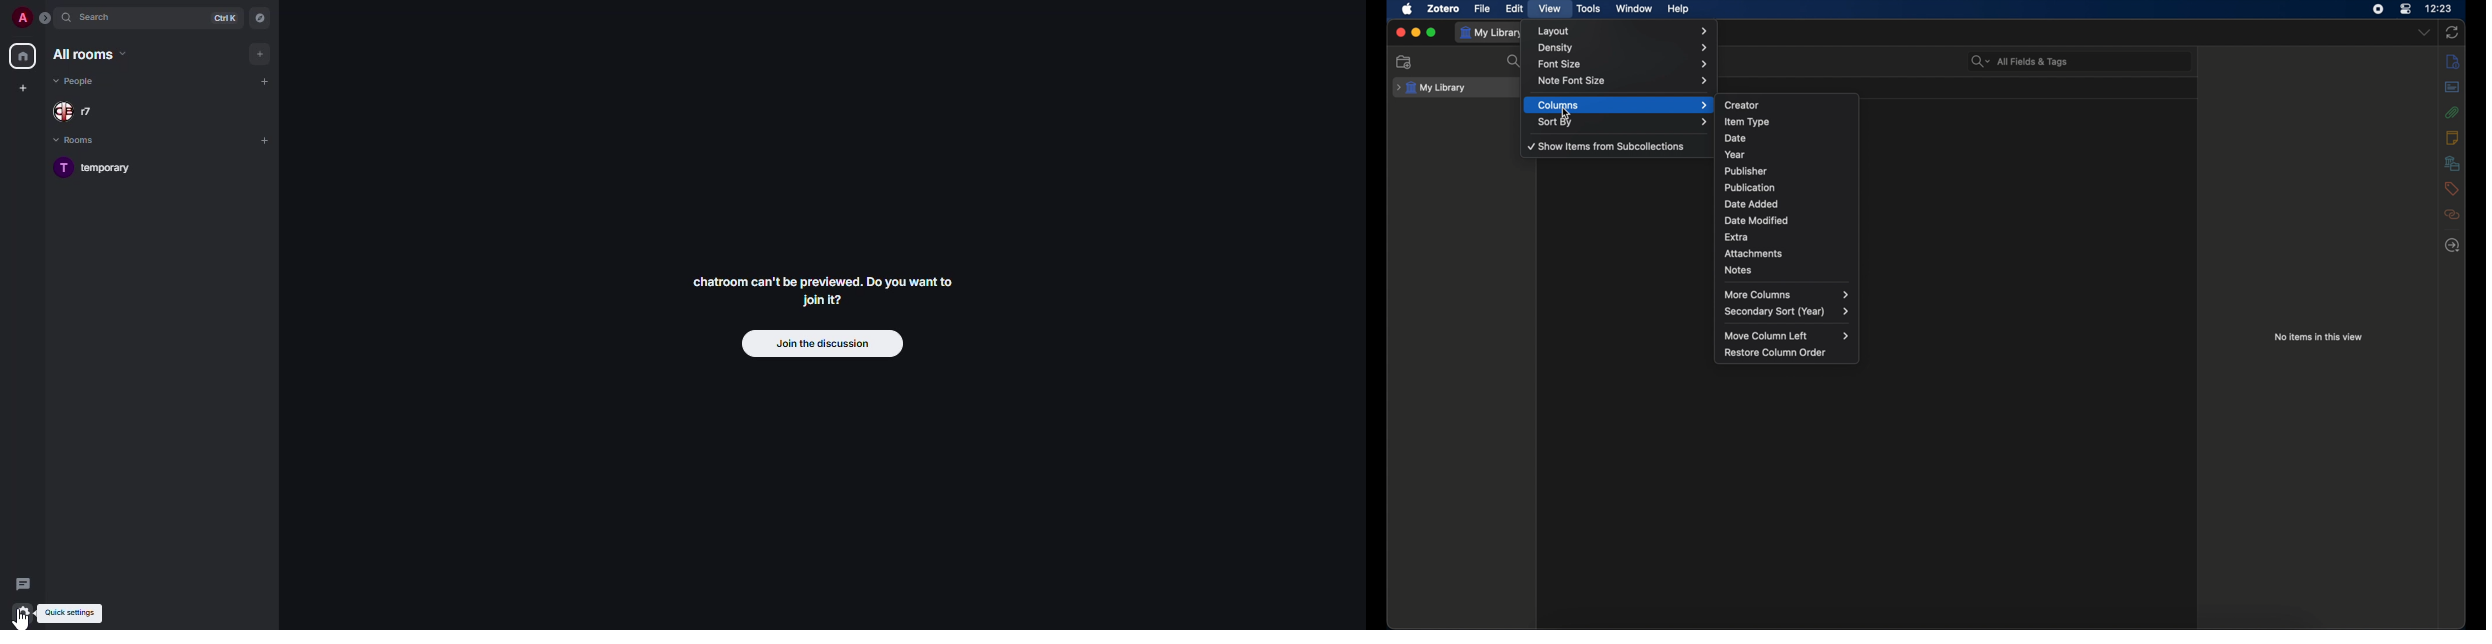  What do you see at coordinates (1444, 9) in the screenshot?
I see `zotero` at bounding box center [1444, 9].